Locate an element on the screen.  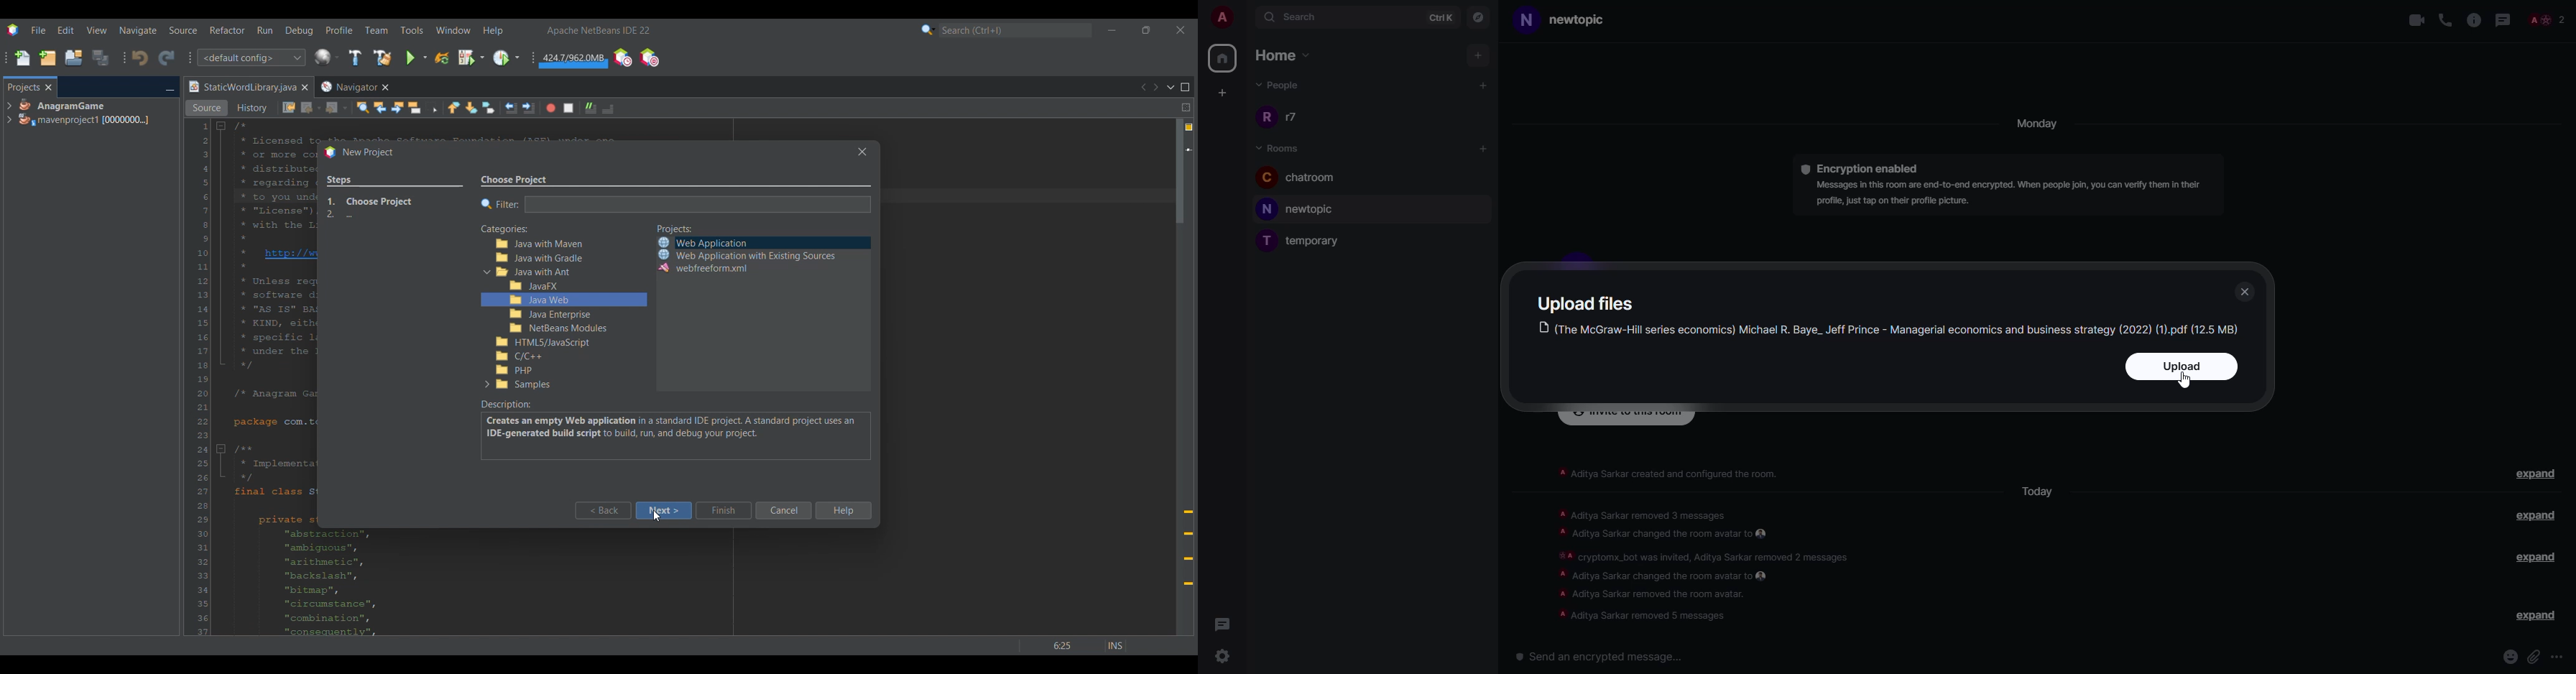
close is located at coordinates (2245, 290).